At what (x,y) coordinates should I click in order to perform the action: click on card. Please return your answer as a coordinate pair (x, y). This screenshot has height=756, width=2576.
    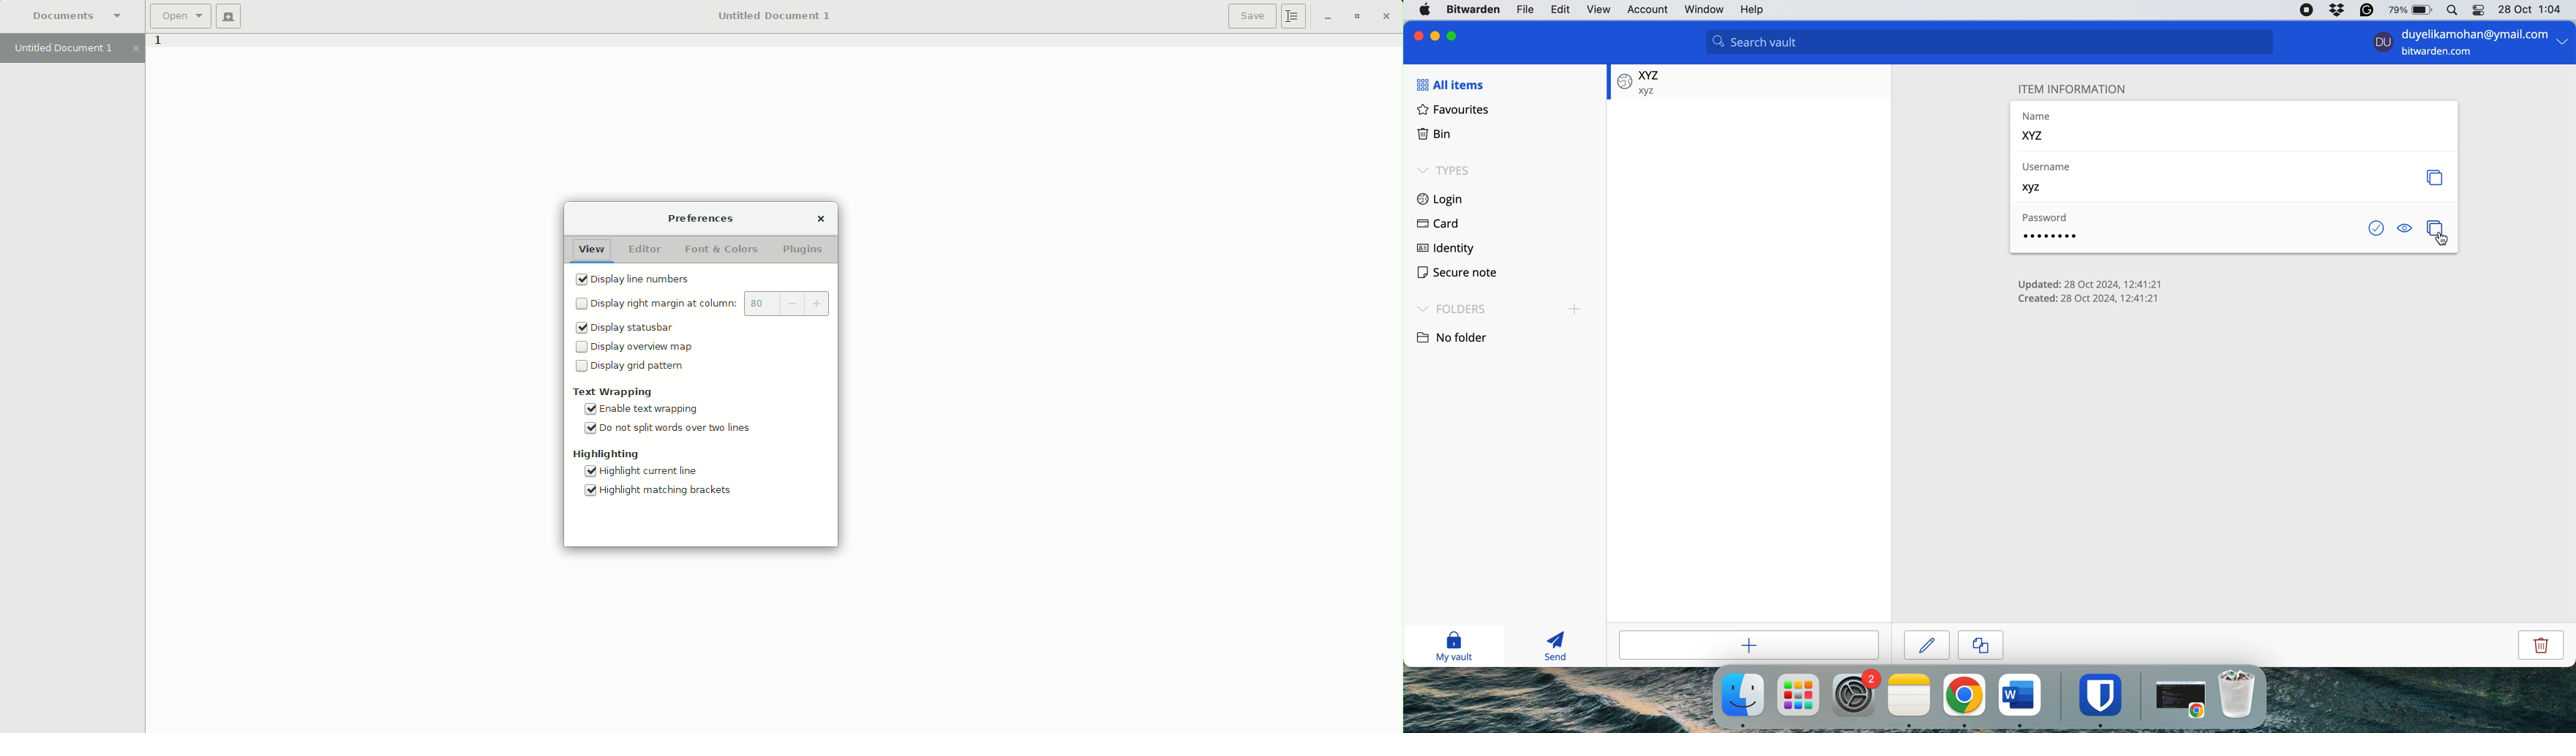
    Looking at the image, I should click on (1437, 222).